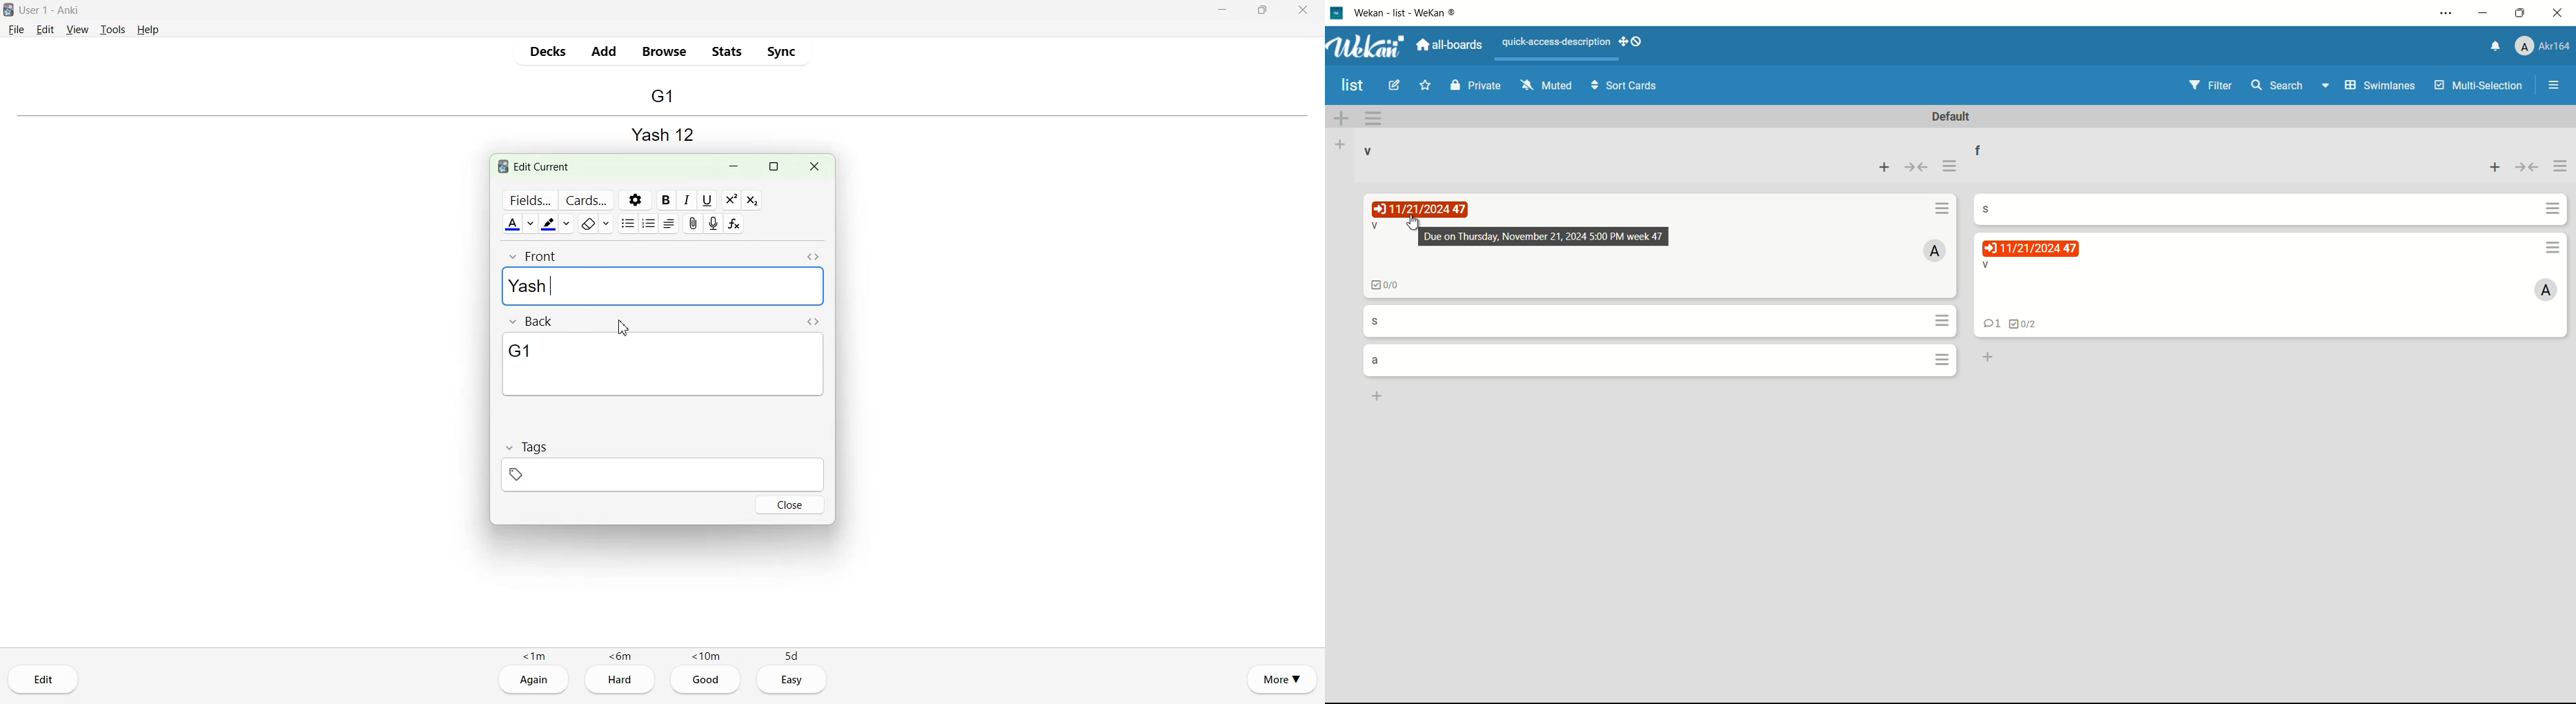 The width and height of the screenshot is (2576, 728). I want to click on close app, so click(2558, 13).